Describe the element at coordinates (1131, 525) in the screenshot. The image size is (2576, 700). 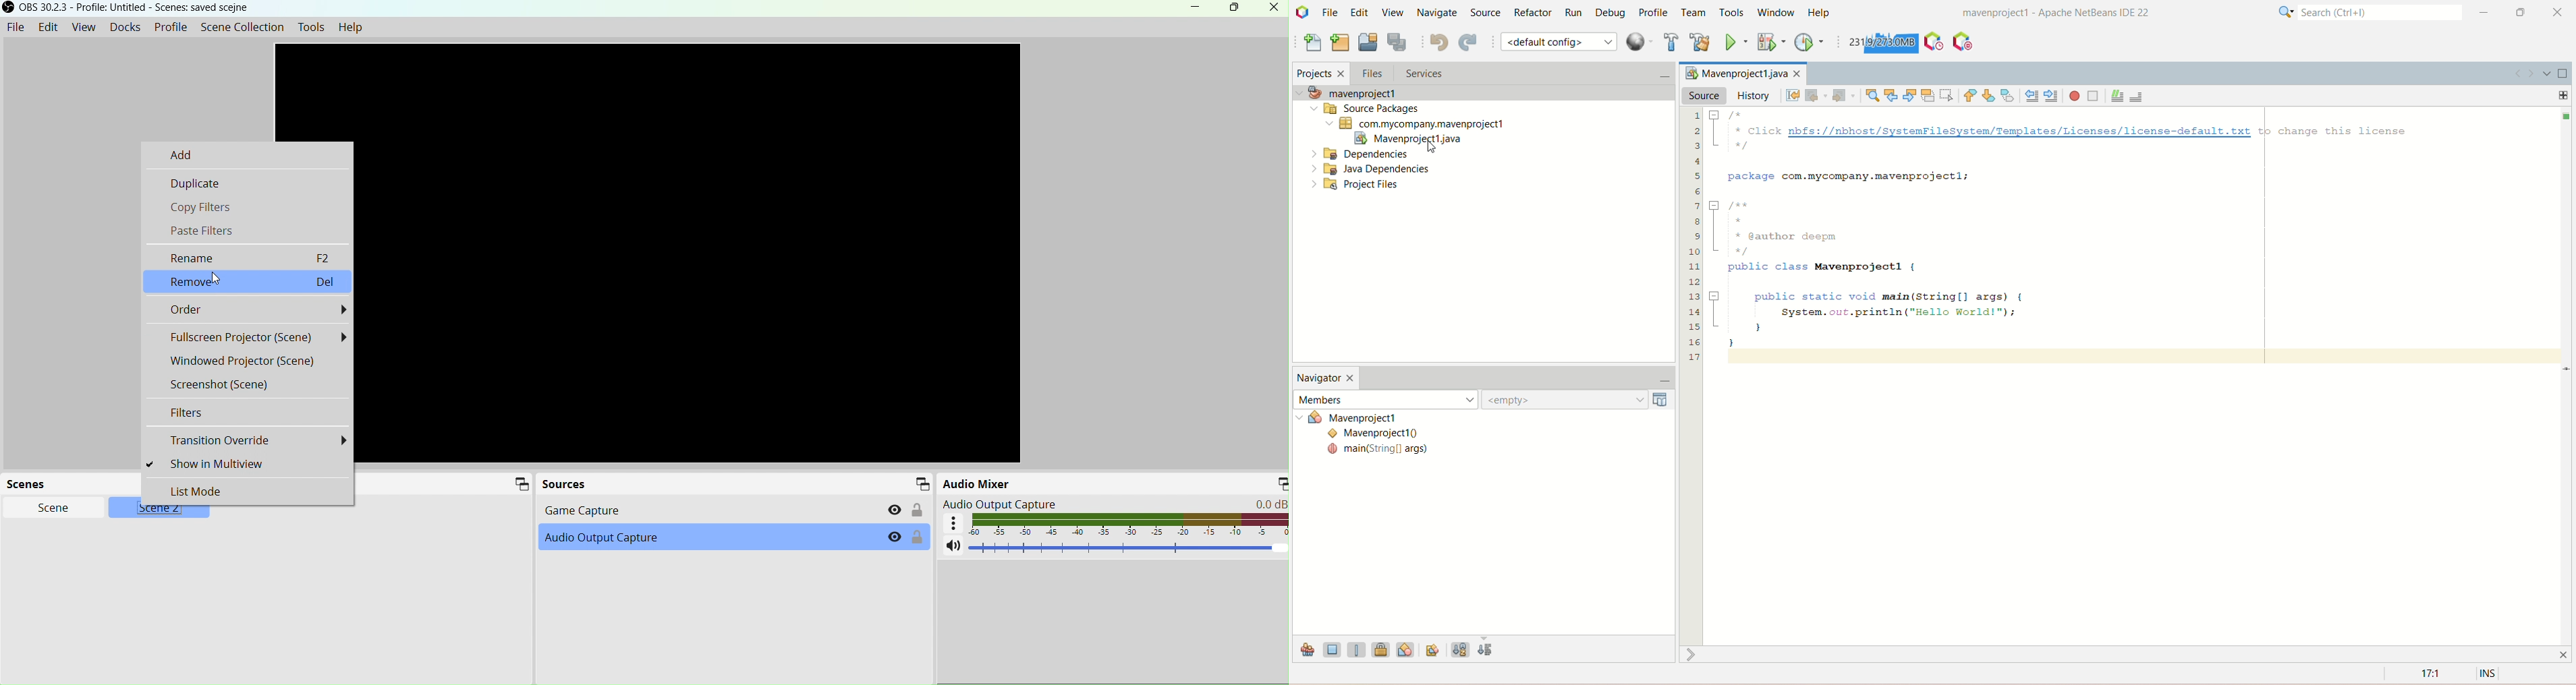
I see `Audio display ` at that location.